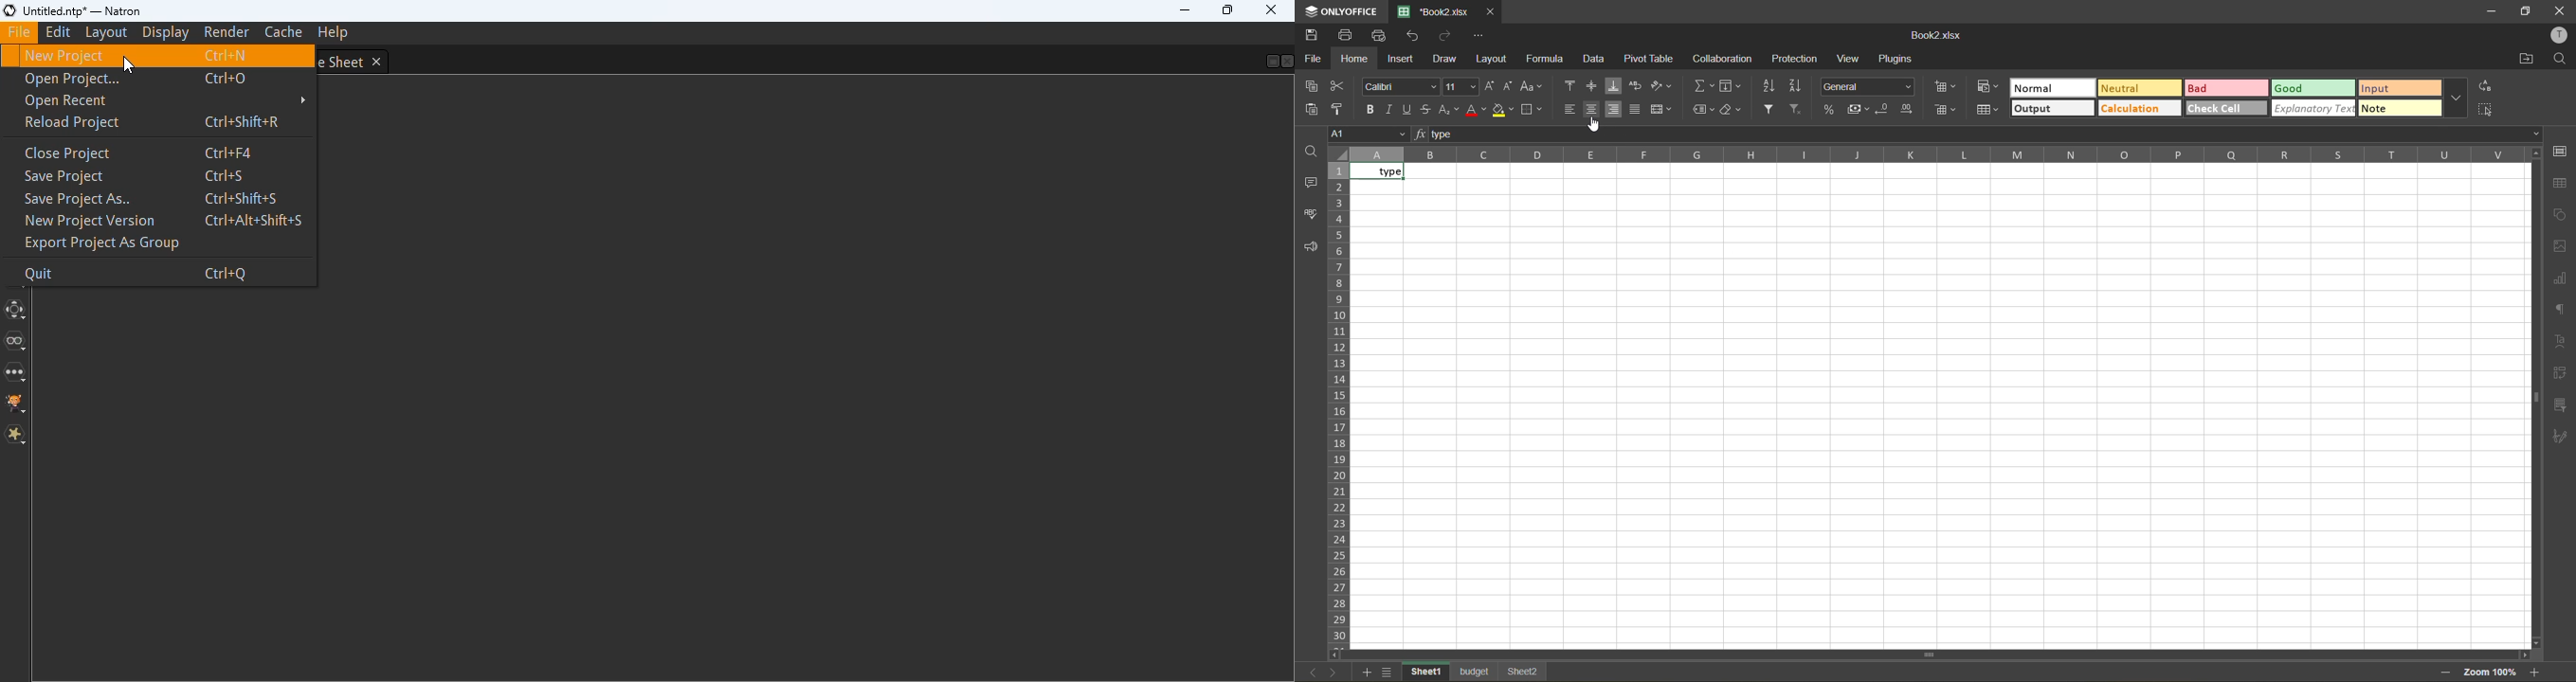 This screenshot has height=700, width=2576. Describe the element at coordinates (1312, 248) in the screenshot. I see `feedback` at that location.